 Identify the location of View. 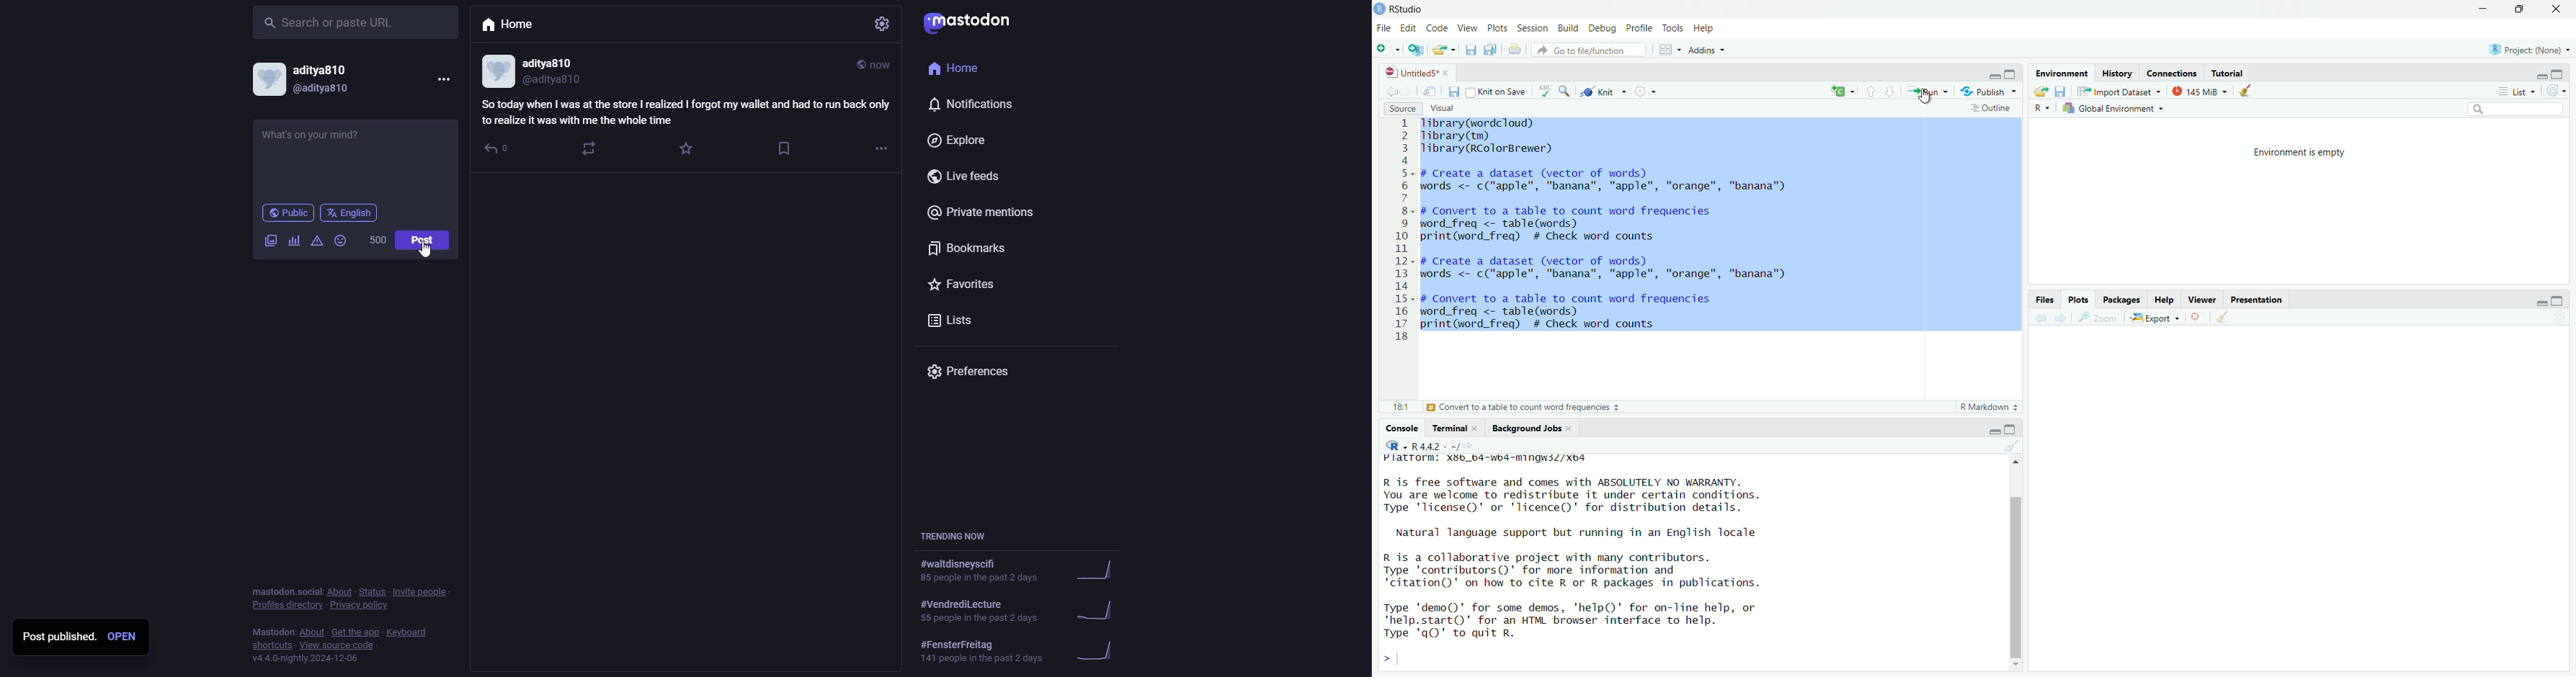
(1467, 28).